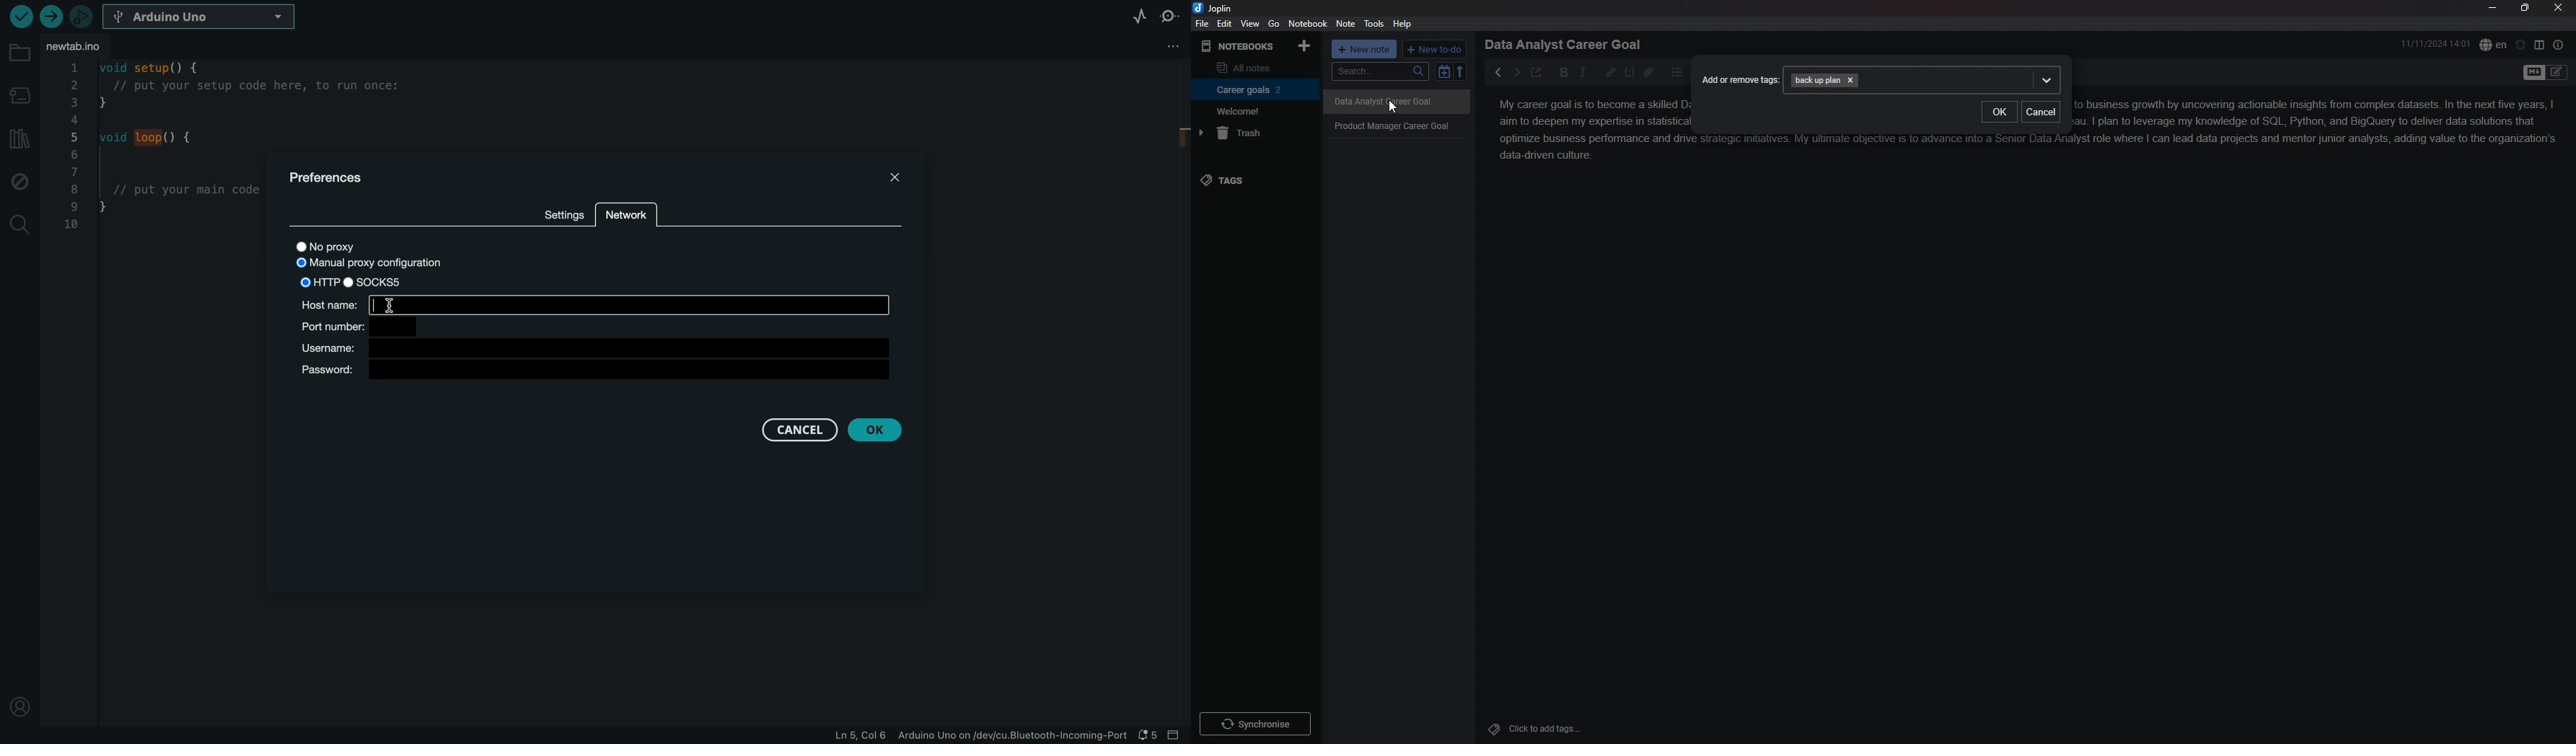  What do you see at coordinates (2436, 43) in the screenshot?
I see `11/11/2024 14:01` at bounding box center [2436, 43].